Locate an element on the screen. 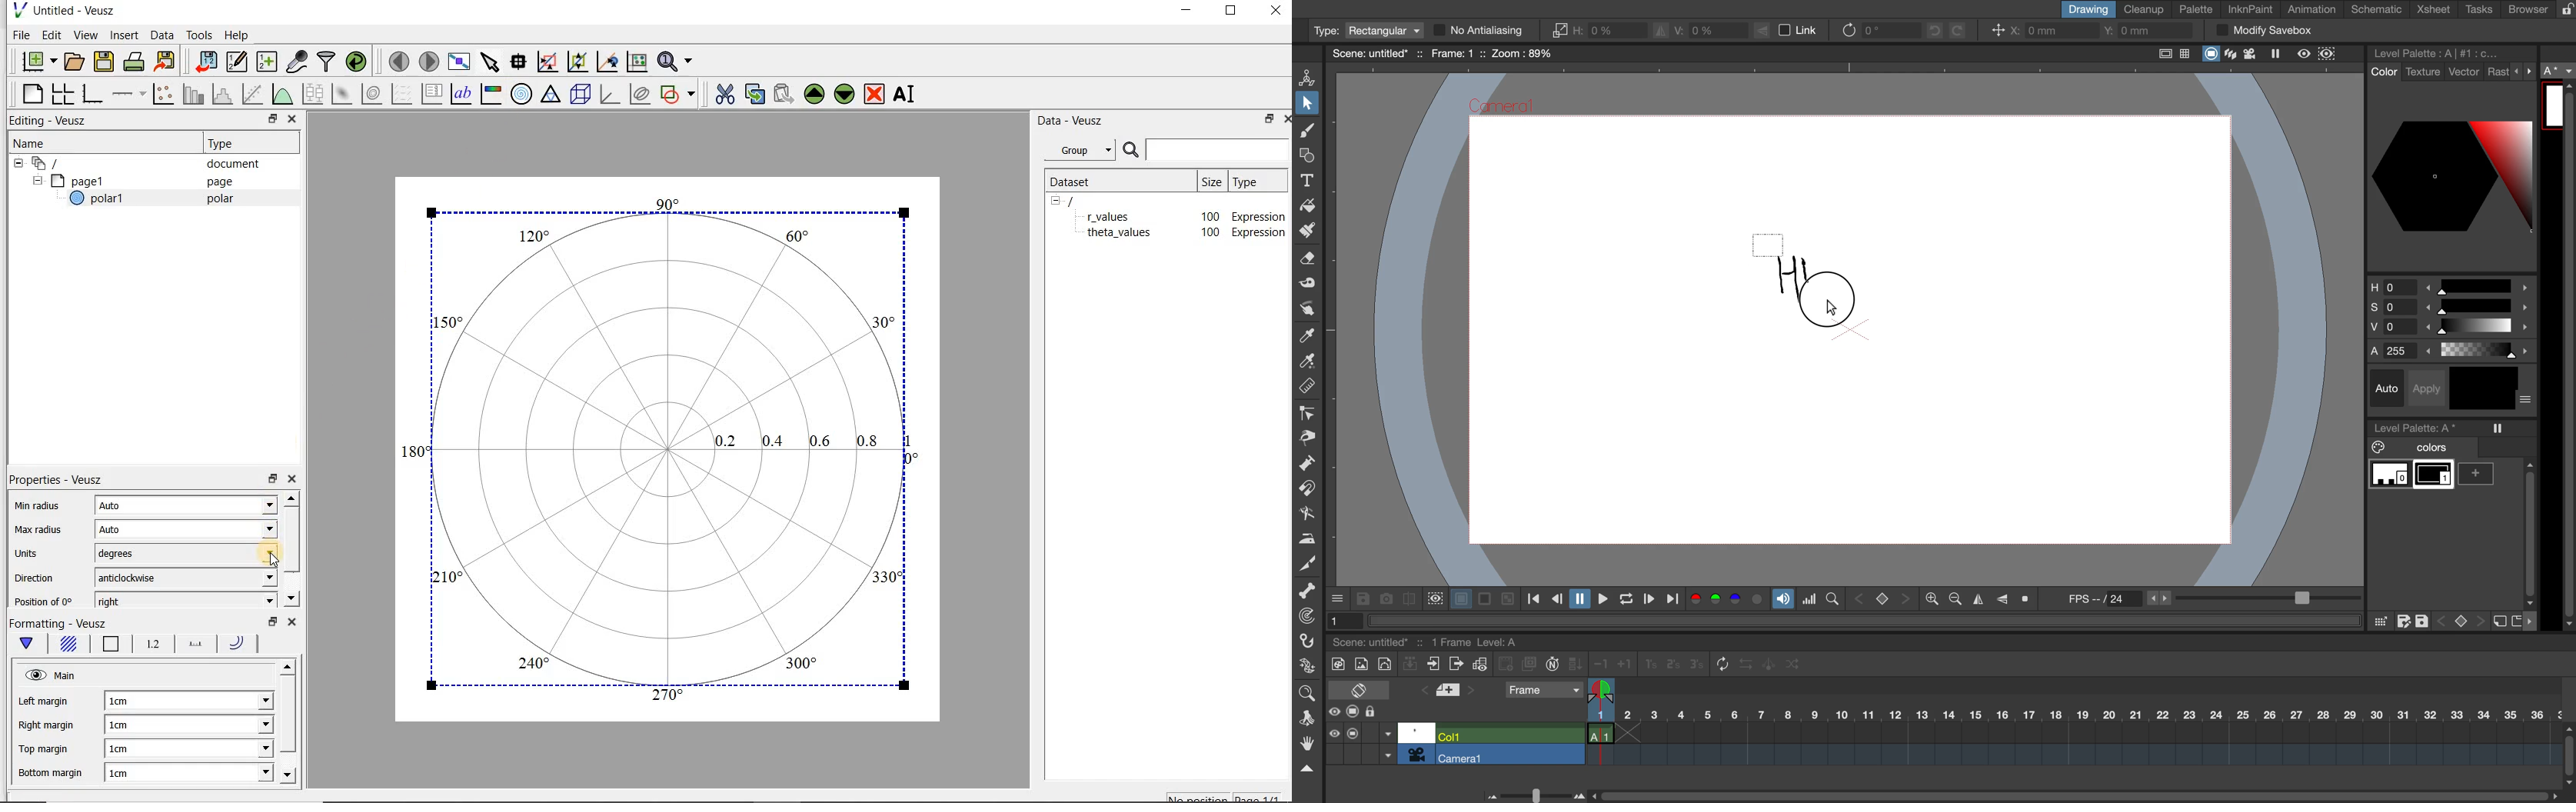 This screenshot has width=2576, height=812. preview visibility toggle all is located at coordinates (1333, 733).